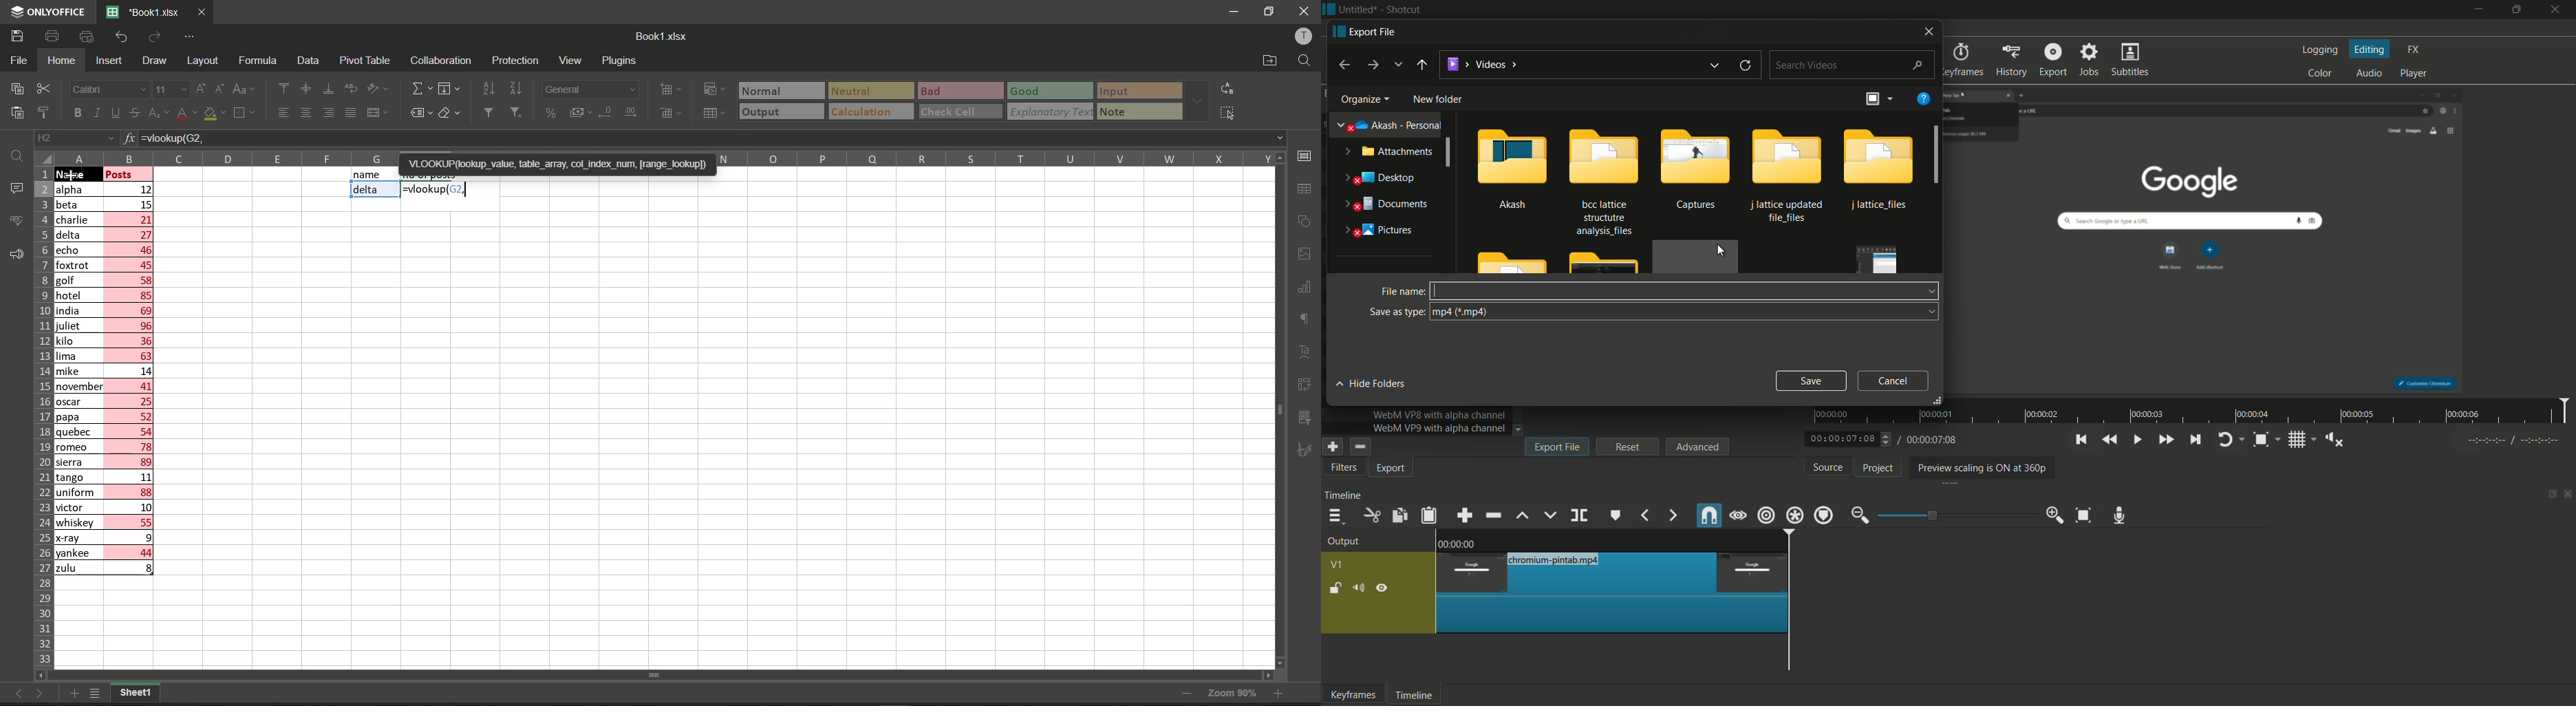 This screenshot has width=2576, height=728. What do you see at coordinates (1481, 64) in the screenshot?
I see `current location` at bounding box center [1481, 64].